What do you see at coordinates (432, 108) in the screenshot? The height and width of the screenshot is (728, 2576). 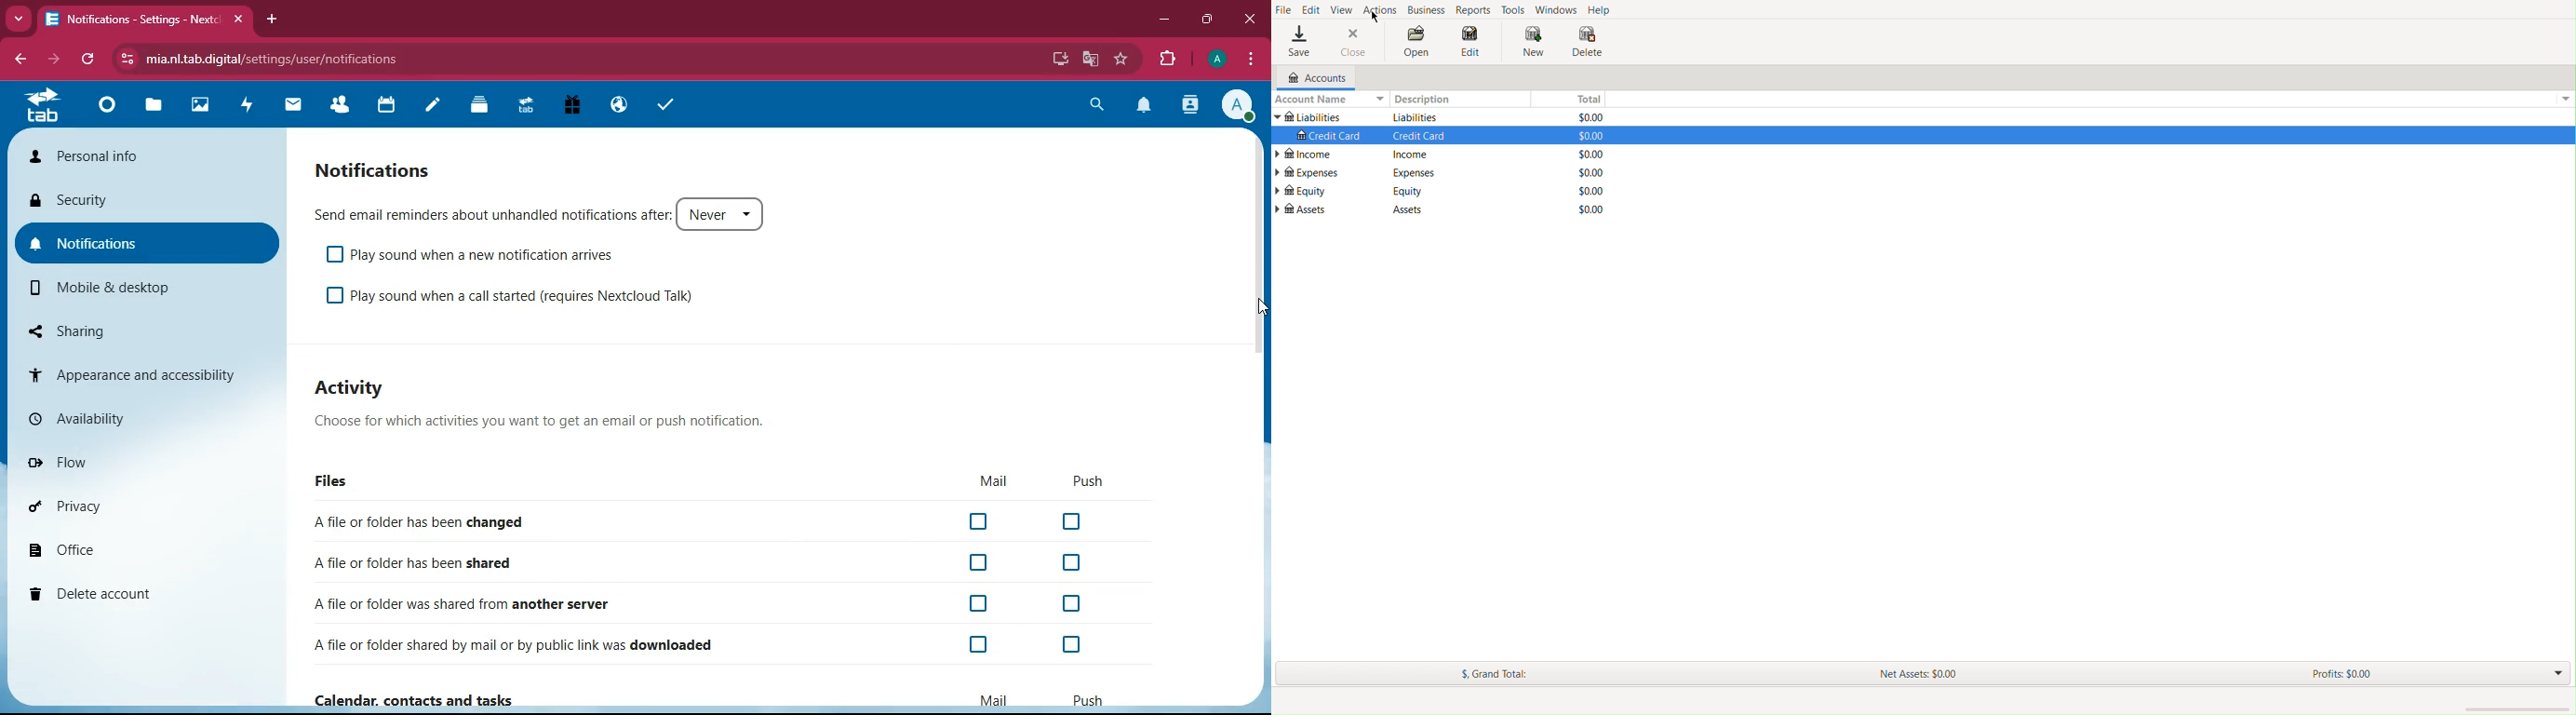 I see `notes` at bounding box center [432, 108].